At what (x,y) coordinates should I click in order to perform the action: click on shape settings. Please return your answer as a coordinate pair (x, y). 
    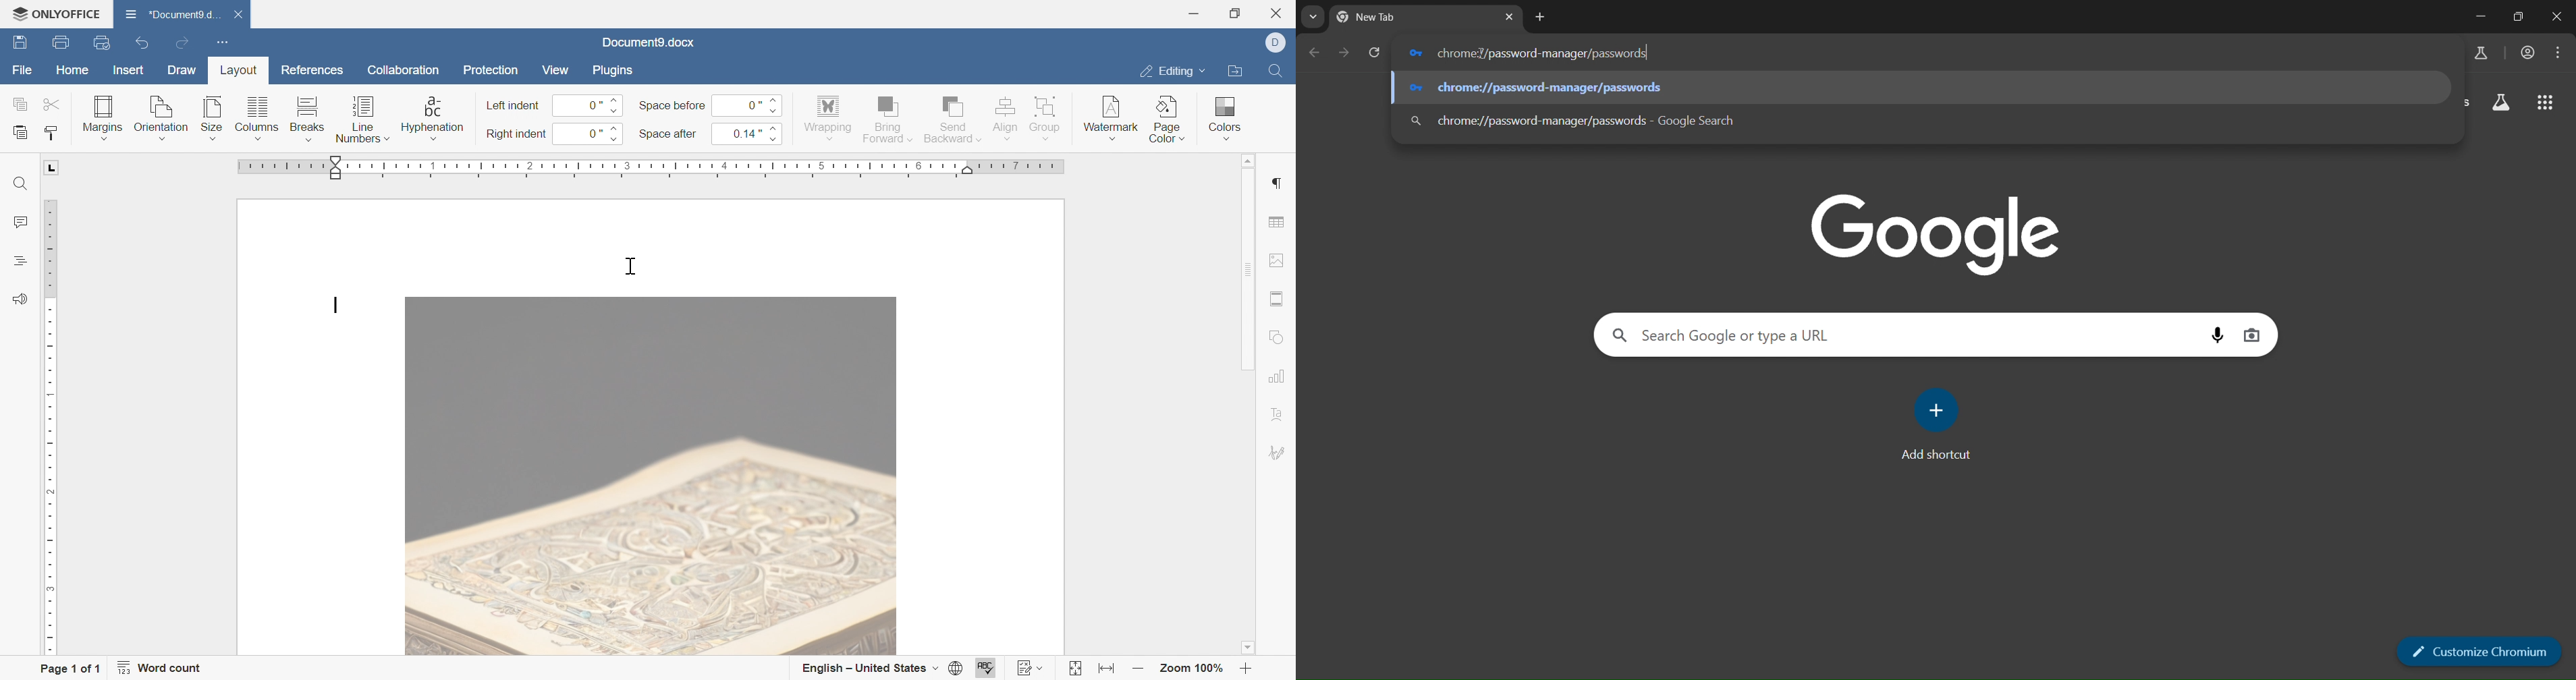
    Looking at the image, I should click on (1278, 339).